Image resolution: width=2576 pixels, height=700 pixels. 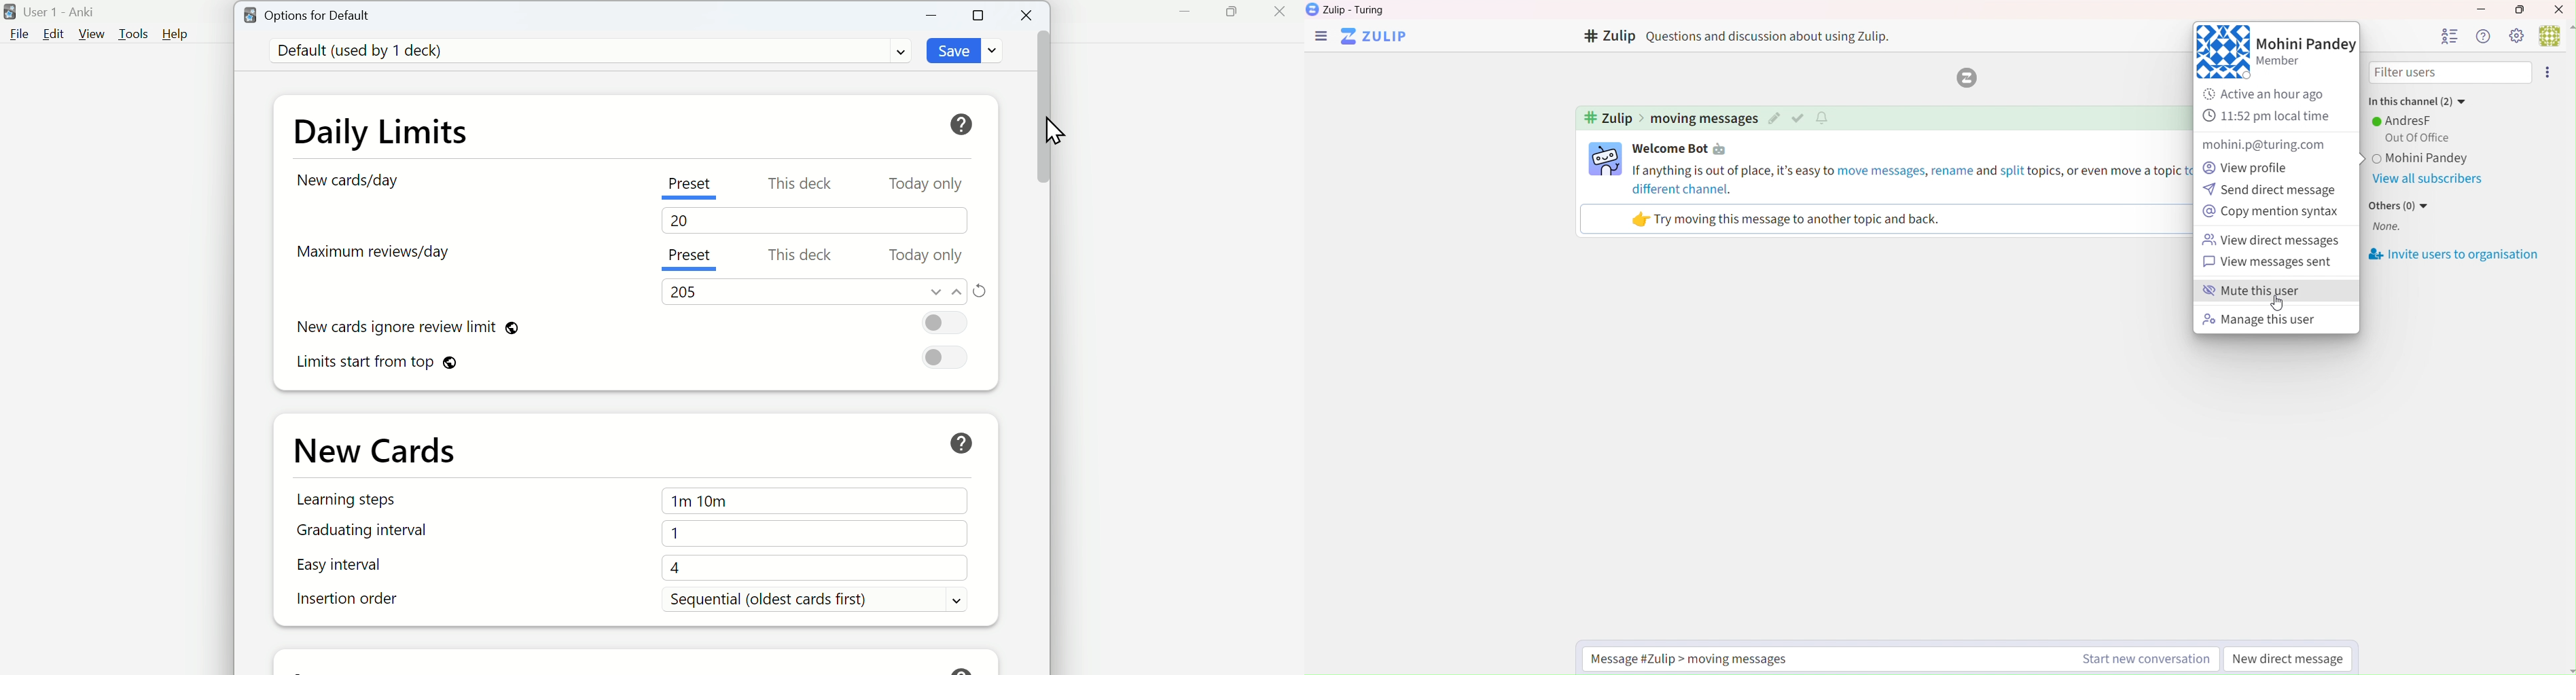 I want to click on menu, so click(x=2550, y=72).